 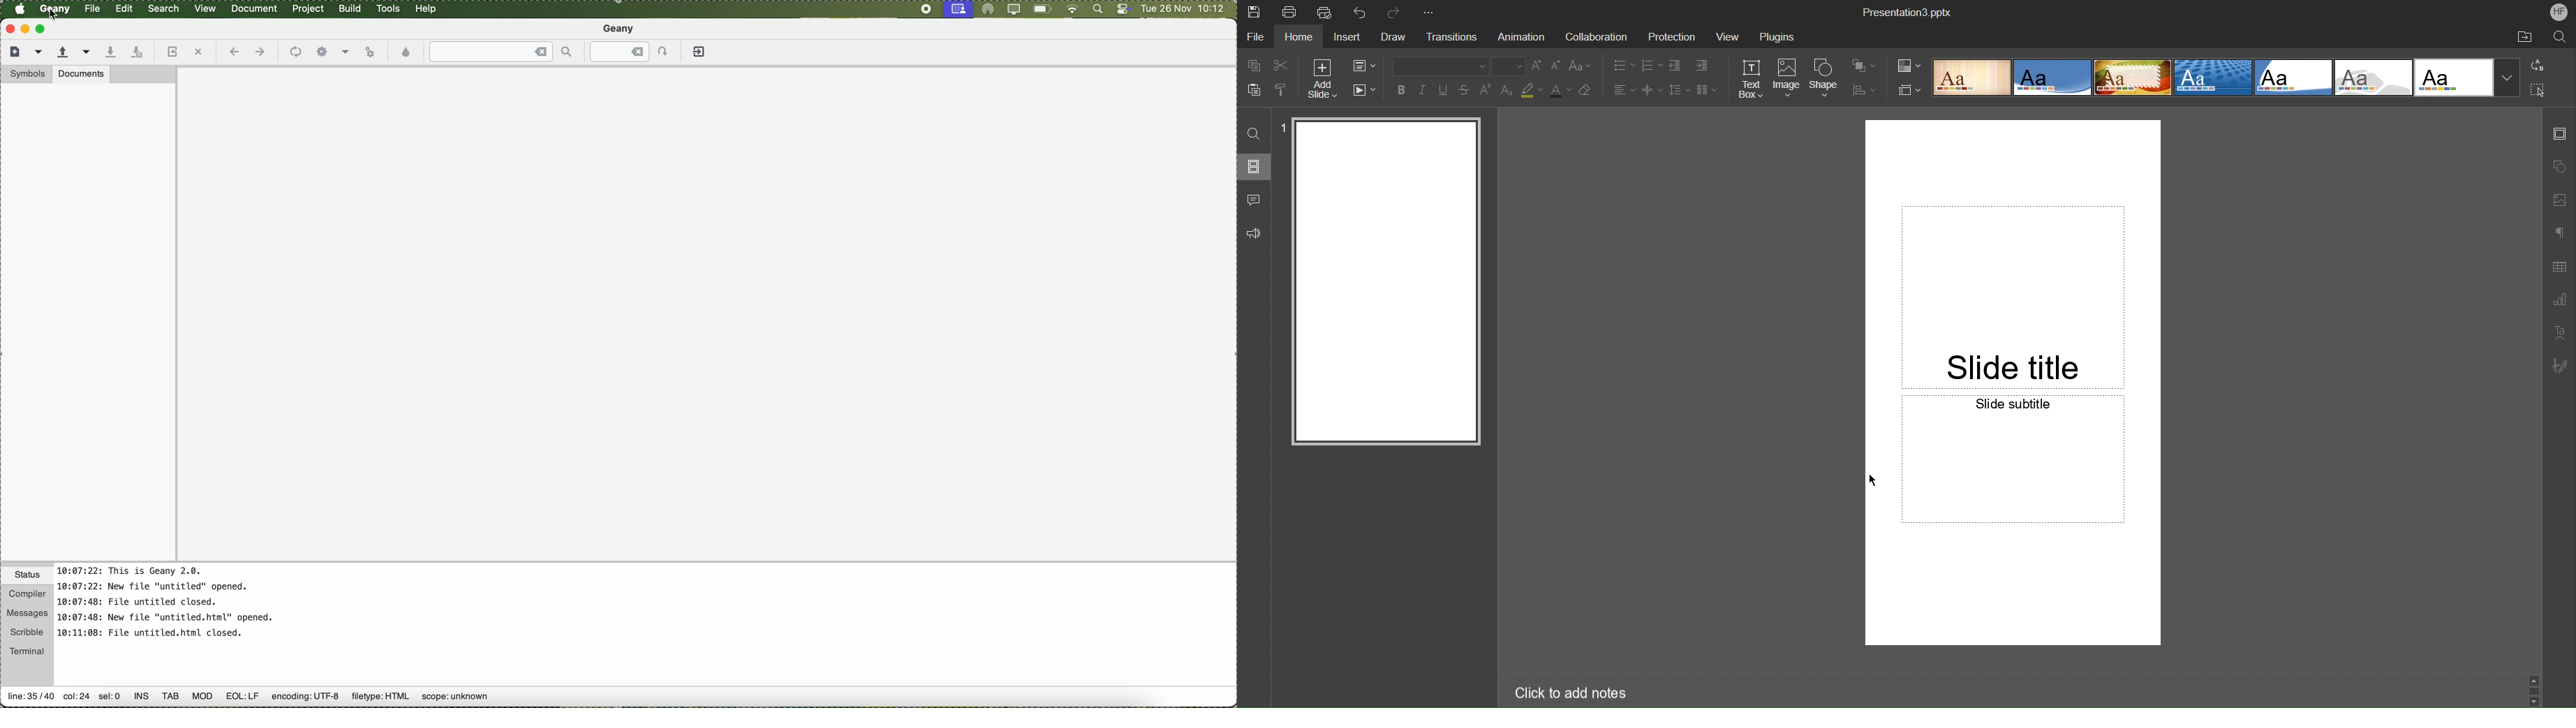 What do you see at coordinates (1393, 38) in the screenshot?
I see `Draw` at bounding box center [1393, 38].